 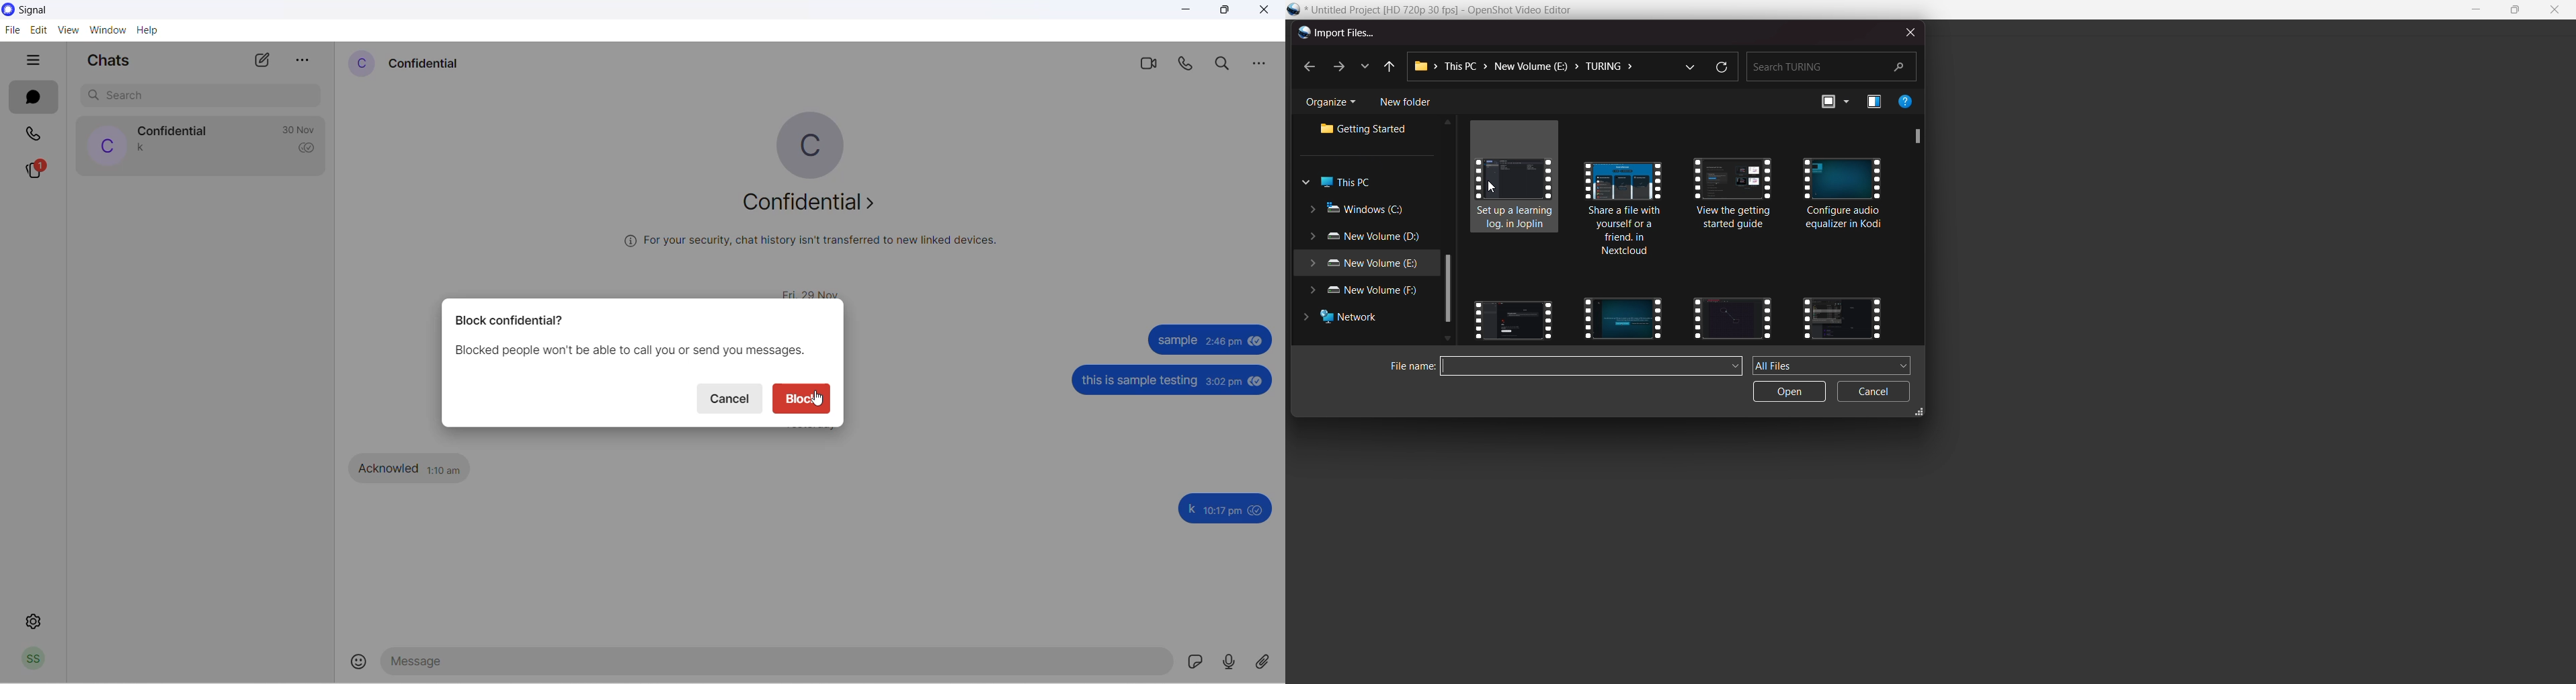 I want to click on minimise, so click(x=2477, y=10).